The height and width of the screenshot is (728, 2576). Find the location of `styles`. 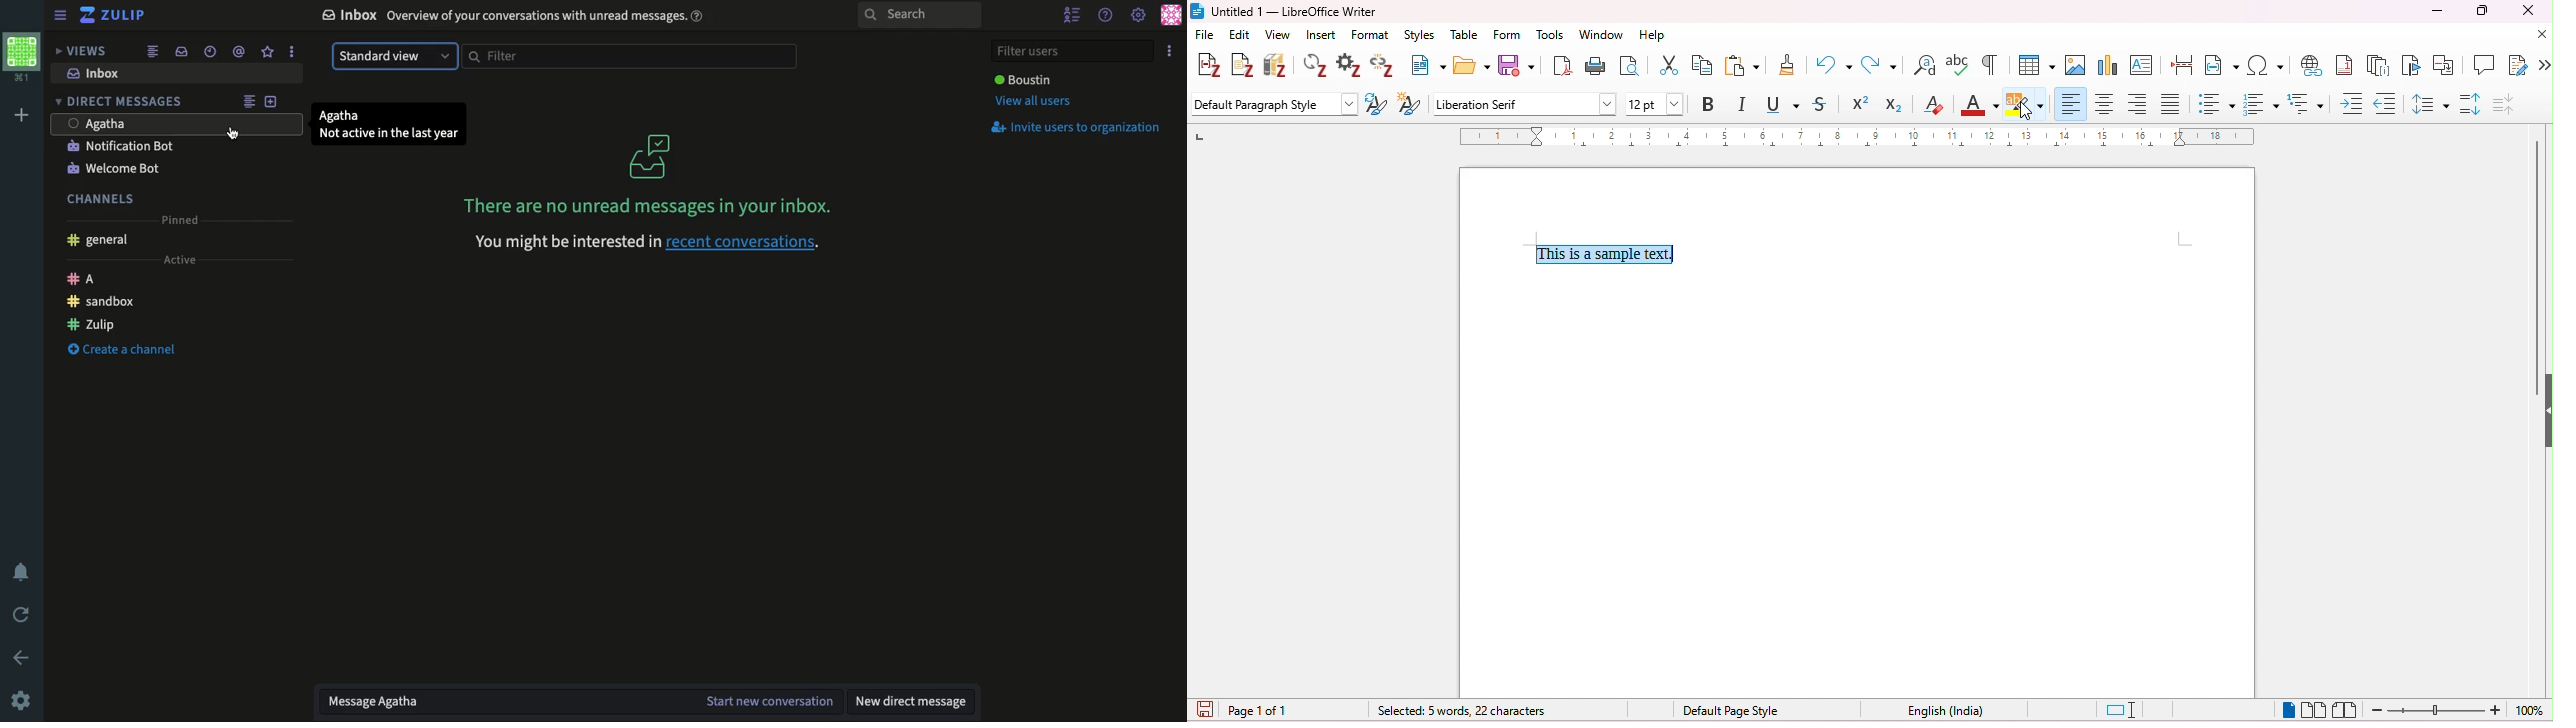

styles is located at coordinates (1419, 36).